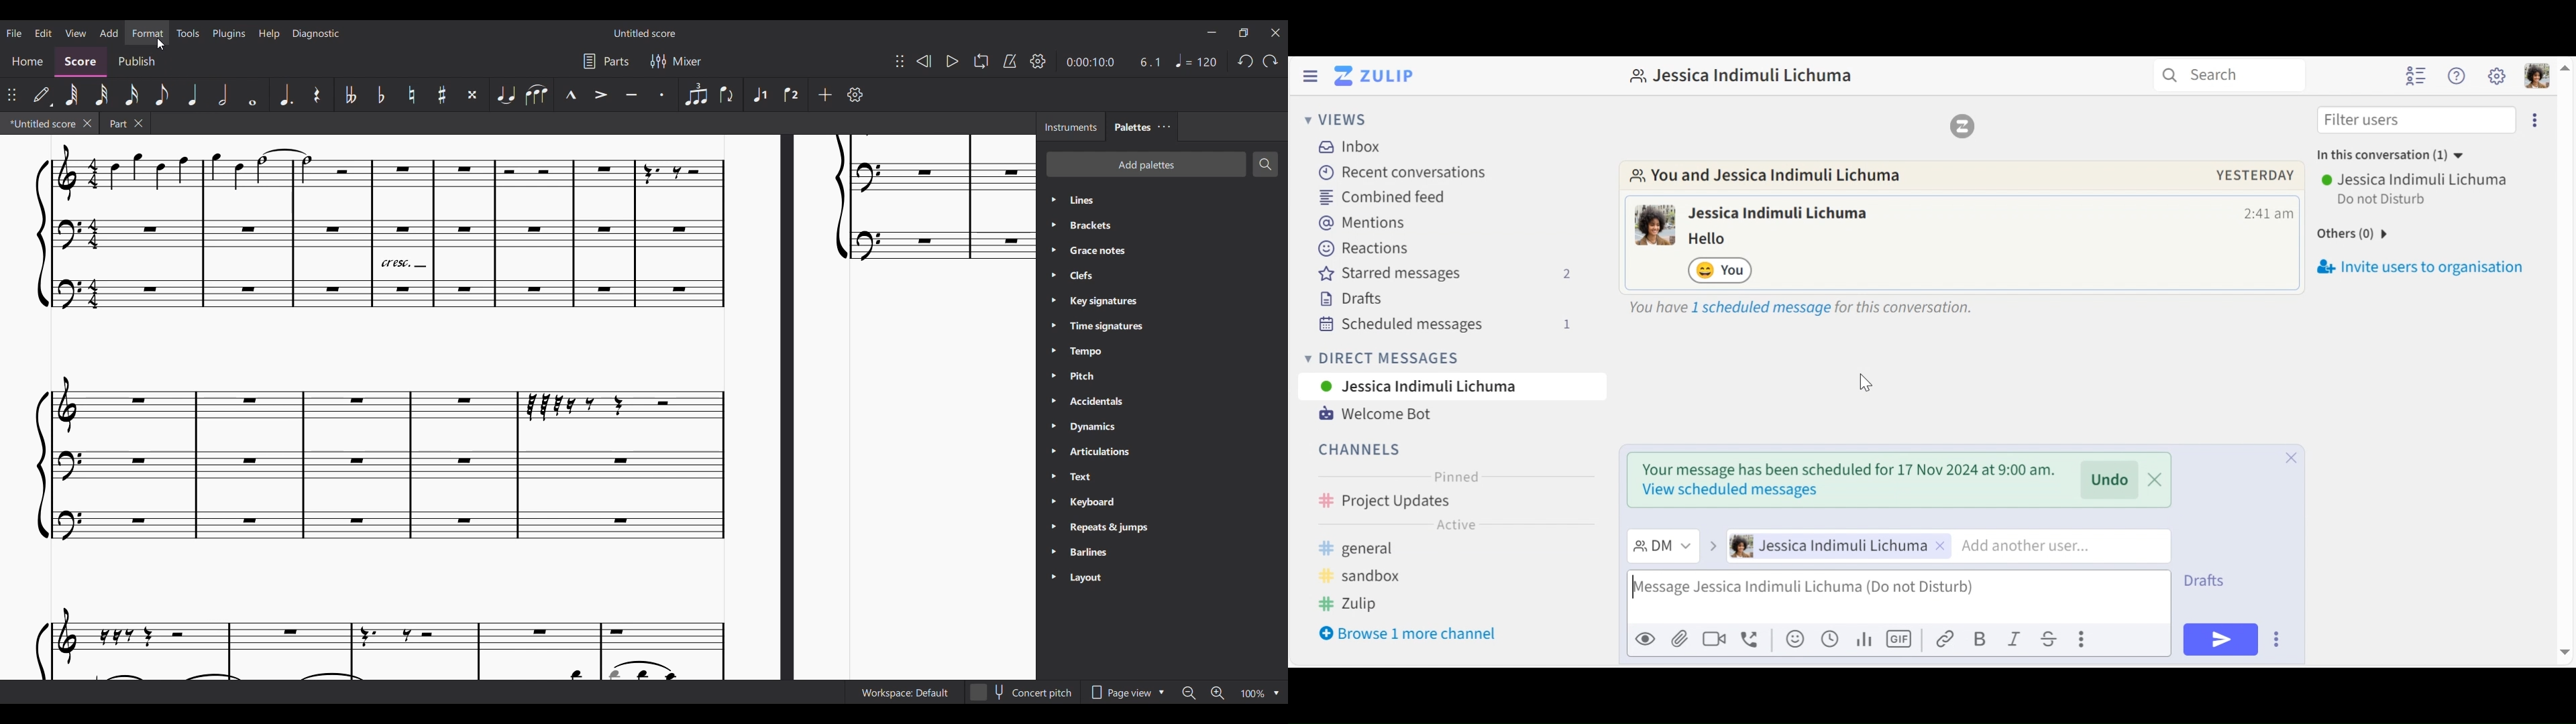 The image size is (2576, 728). Describe the element at coordinates (727, 95) in the screenshot. I see `Flip direction` at that location.